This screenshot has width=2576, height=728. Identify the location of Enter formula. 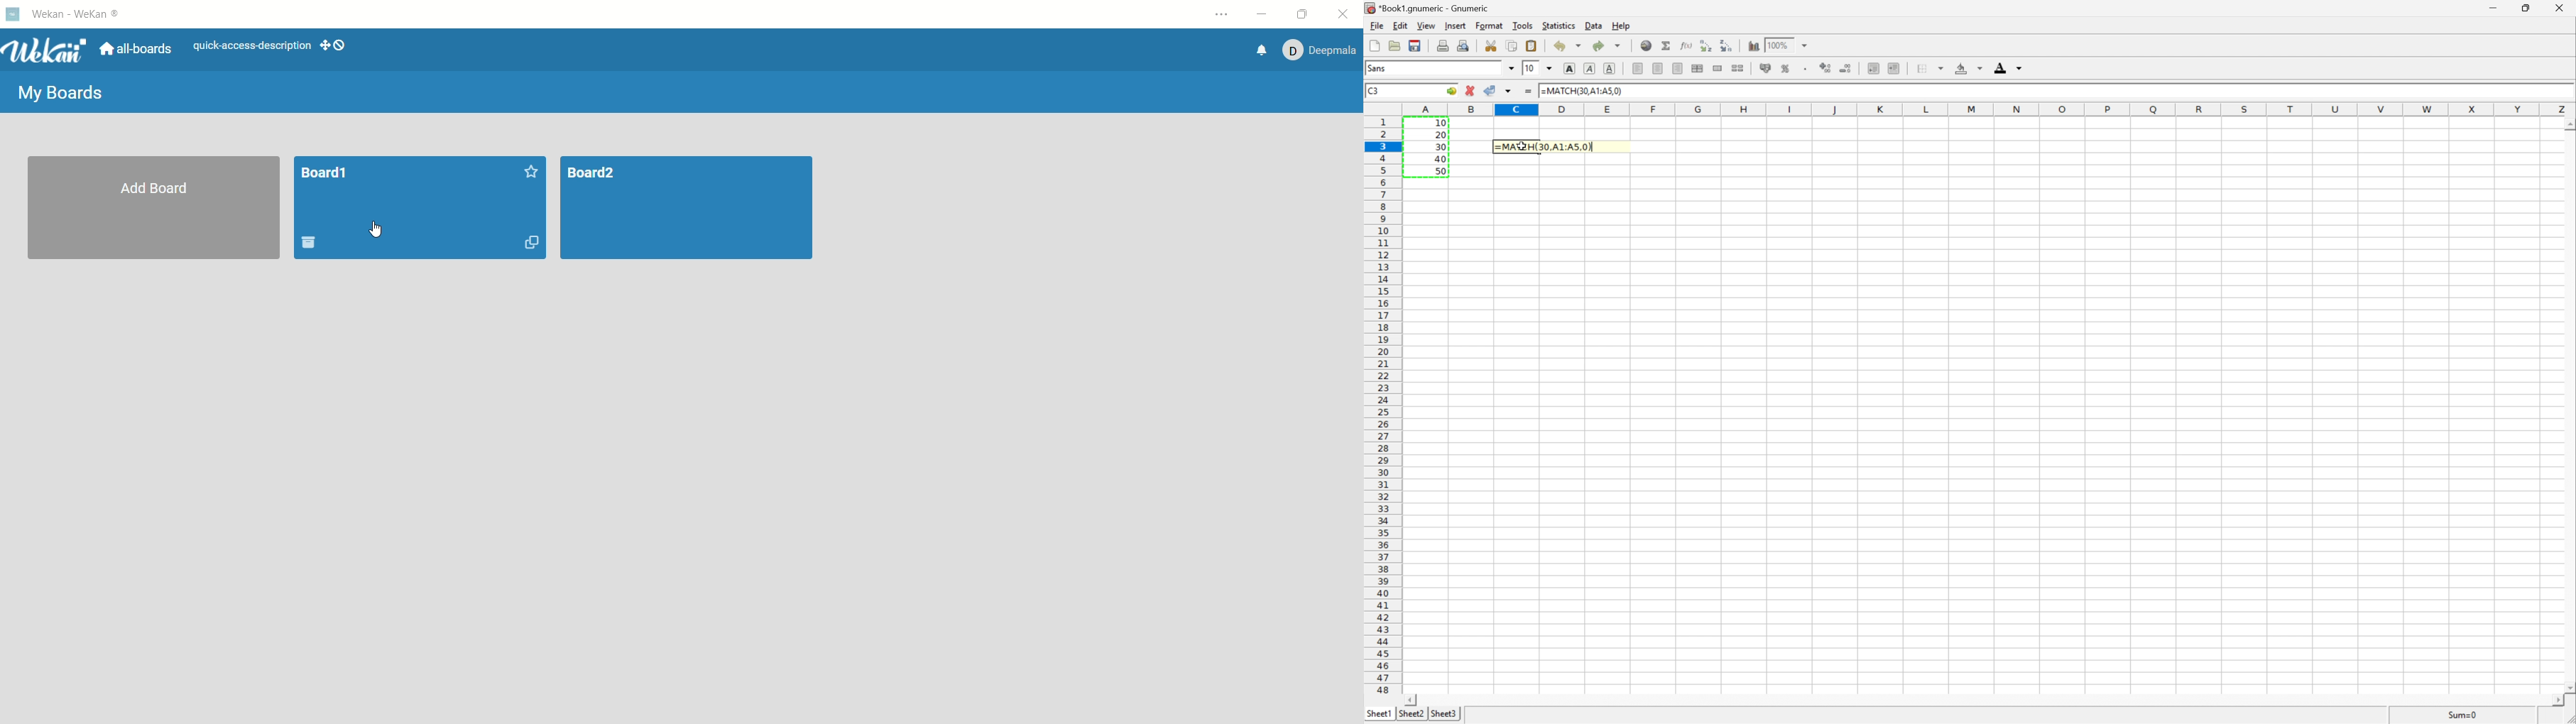
(1528, 91).